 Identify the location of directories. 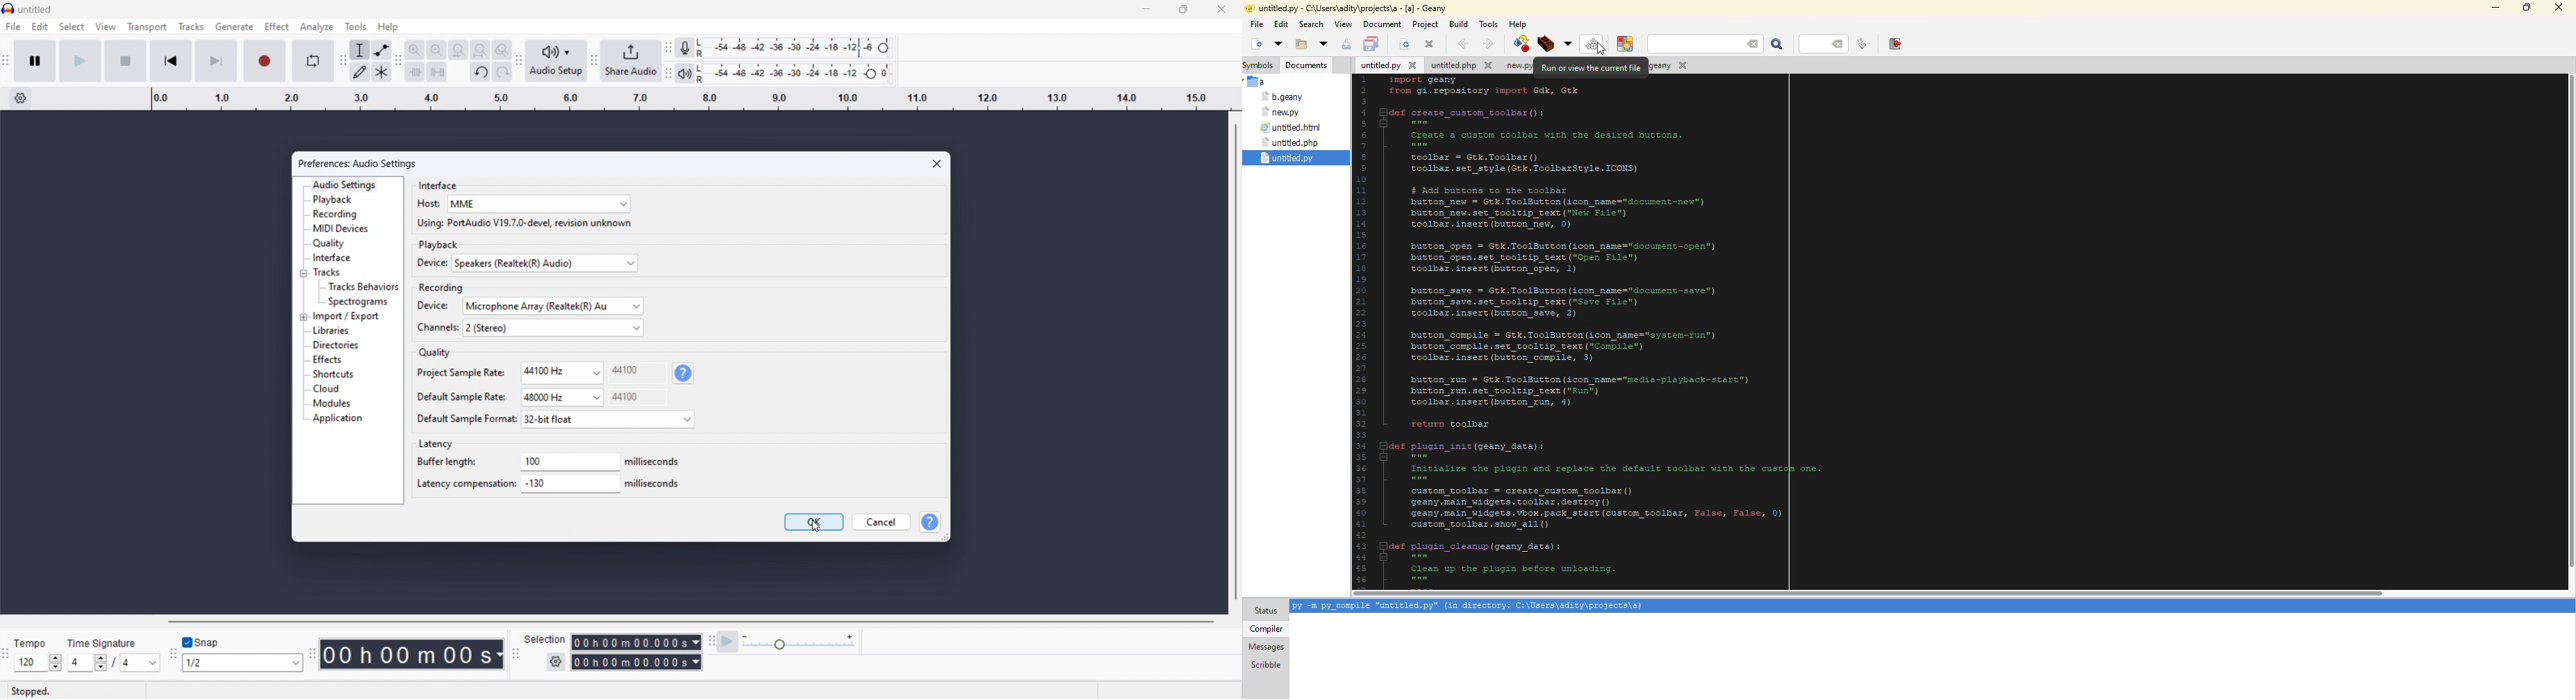
(336, 345).